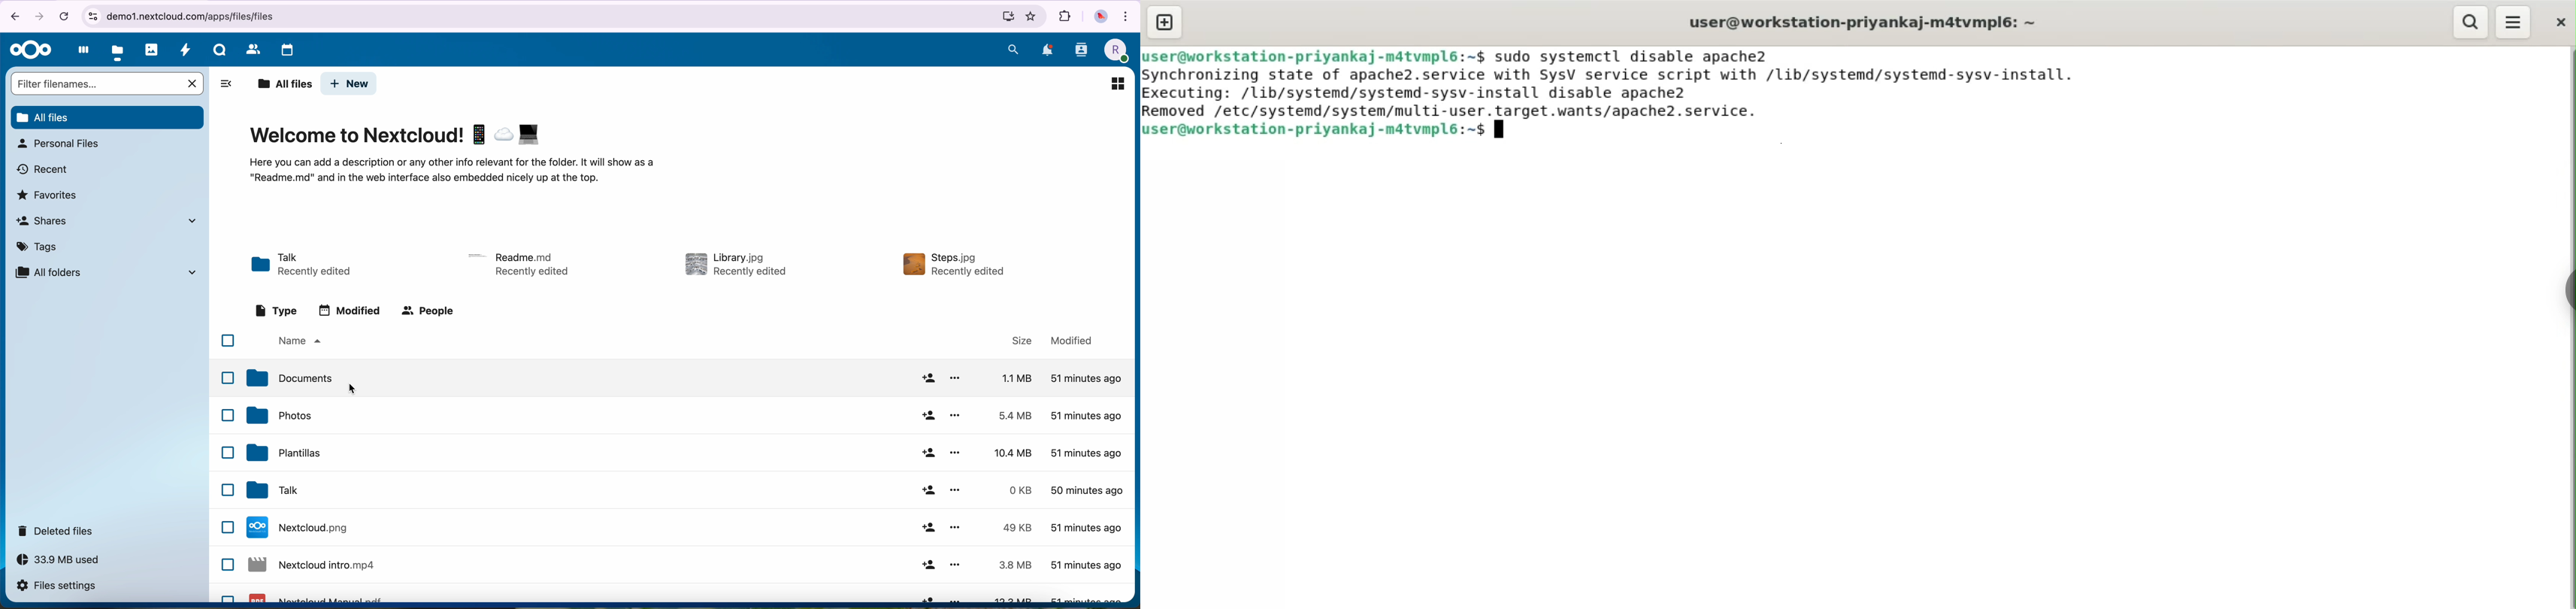  Describe the element at coordinates (1085, 566) in the screenshot. I see `modified` at that location.